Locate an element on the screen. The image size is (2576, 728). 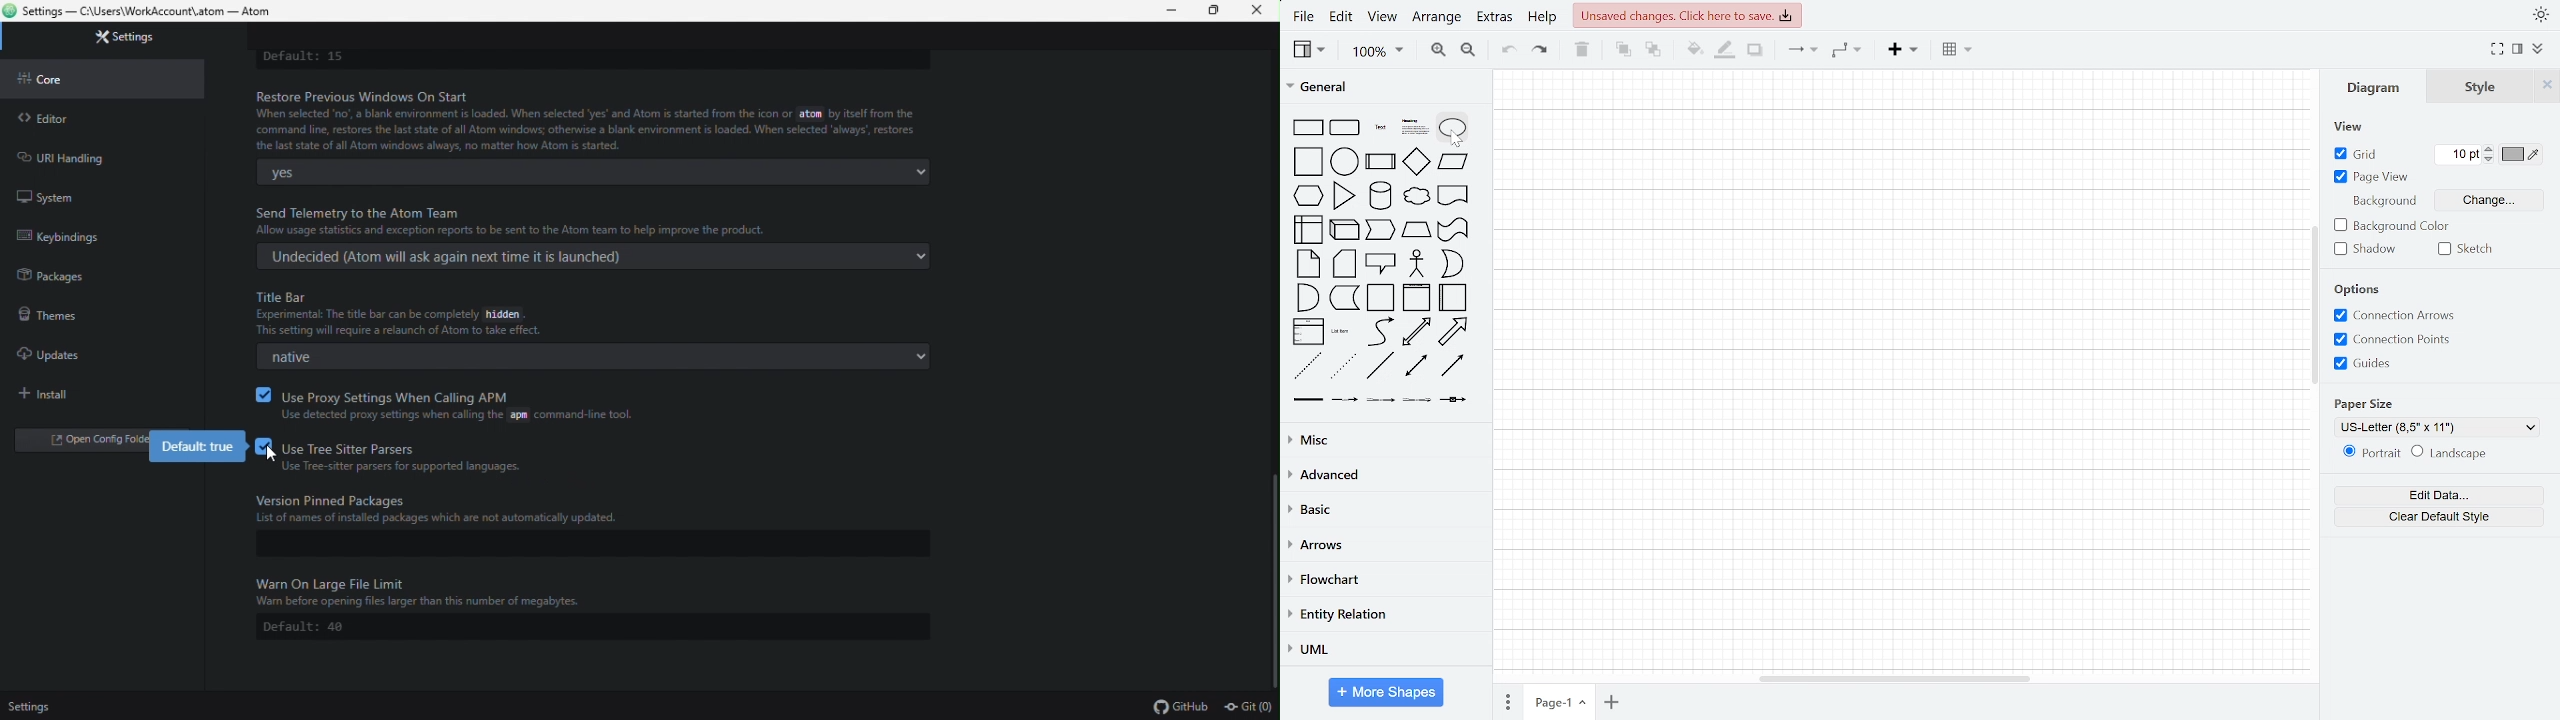
background is located at coordinates (2388, 202).